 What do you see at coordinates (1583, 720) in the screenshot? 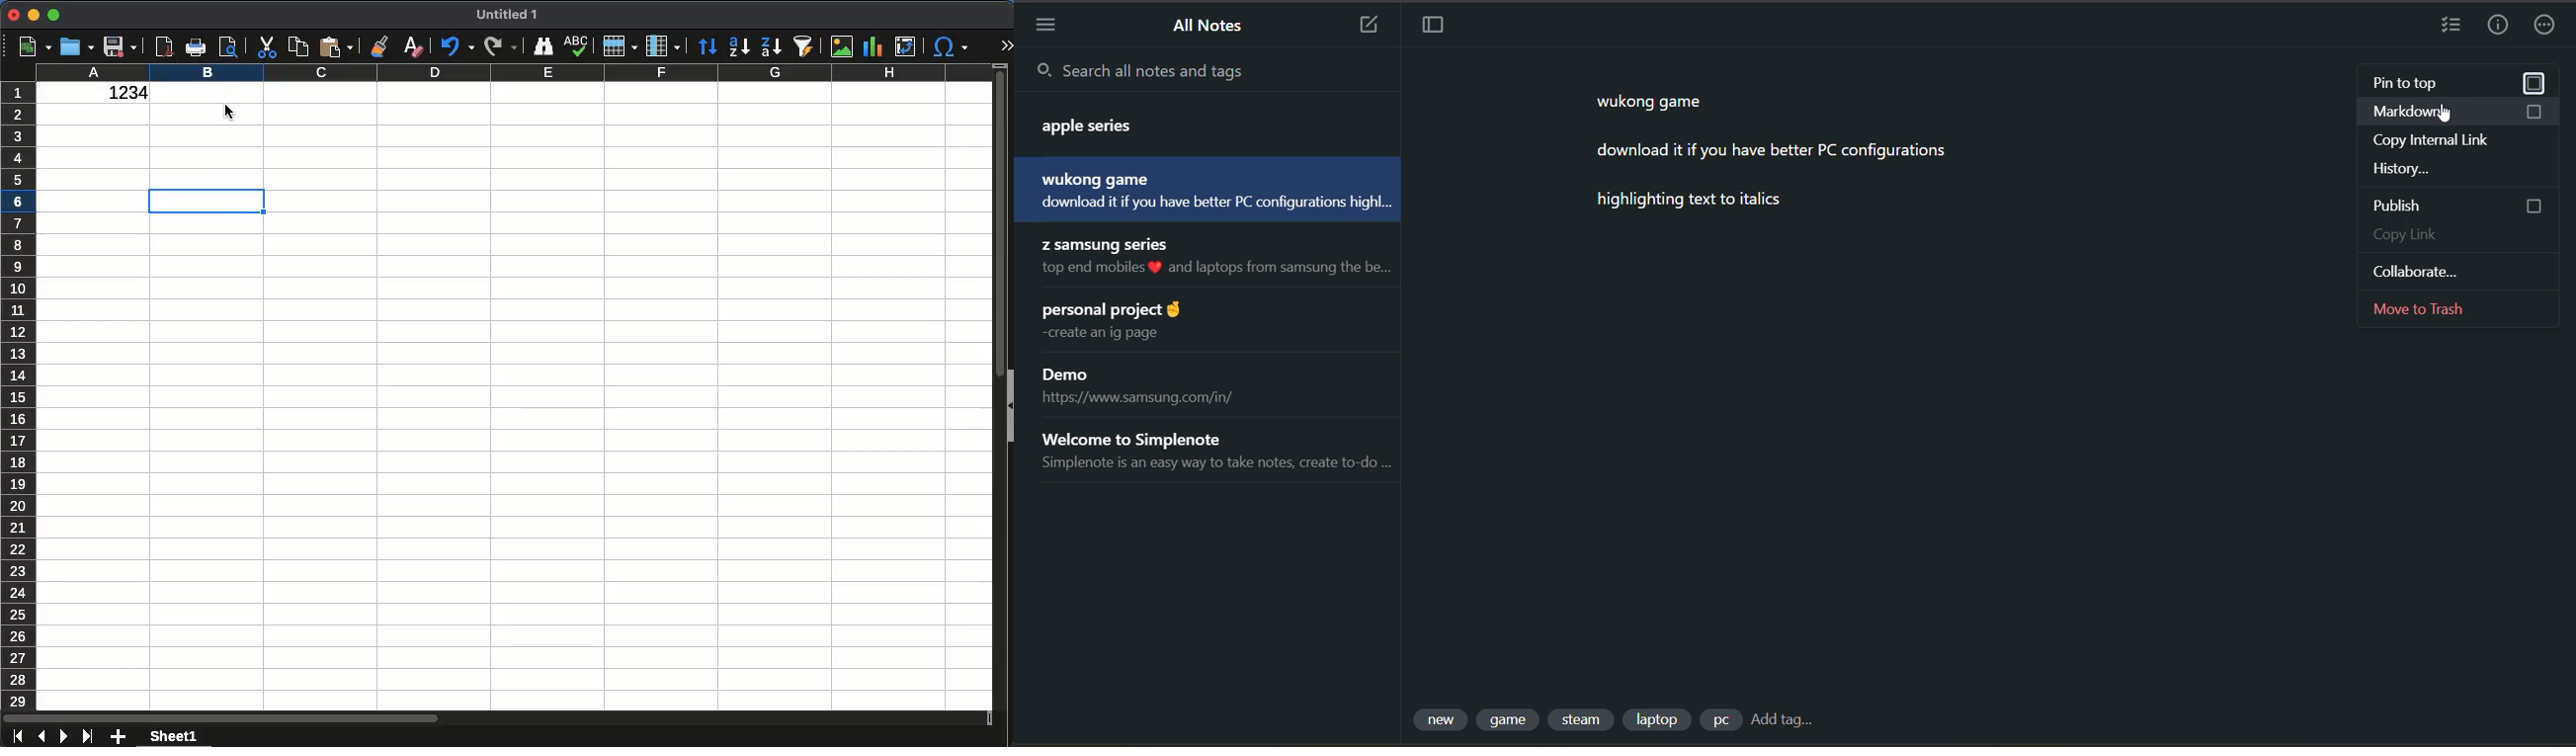
I see `tag 3` at bounding box center [1583, 720].